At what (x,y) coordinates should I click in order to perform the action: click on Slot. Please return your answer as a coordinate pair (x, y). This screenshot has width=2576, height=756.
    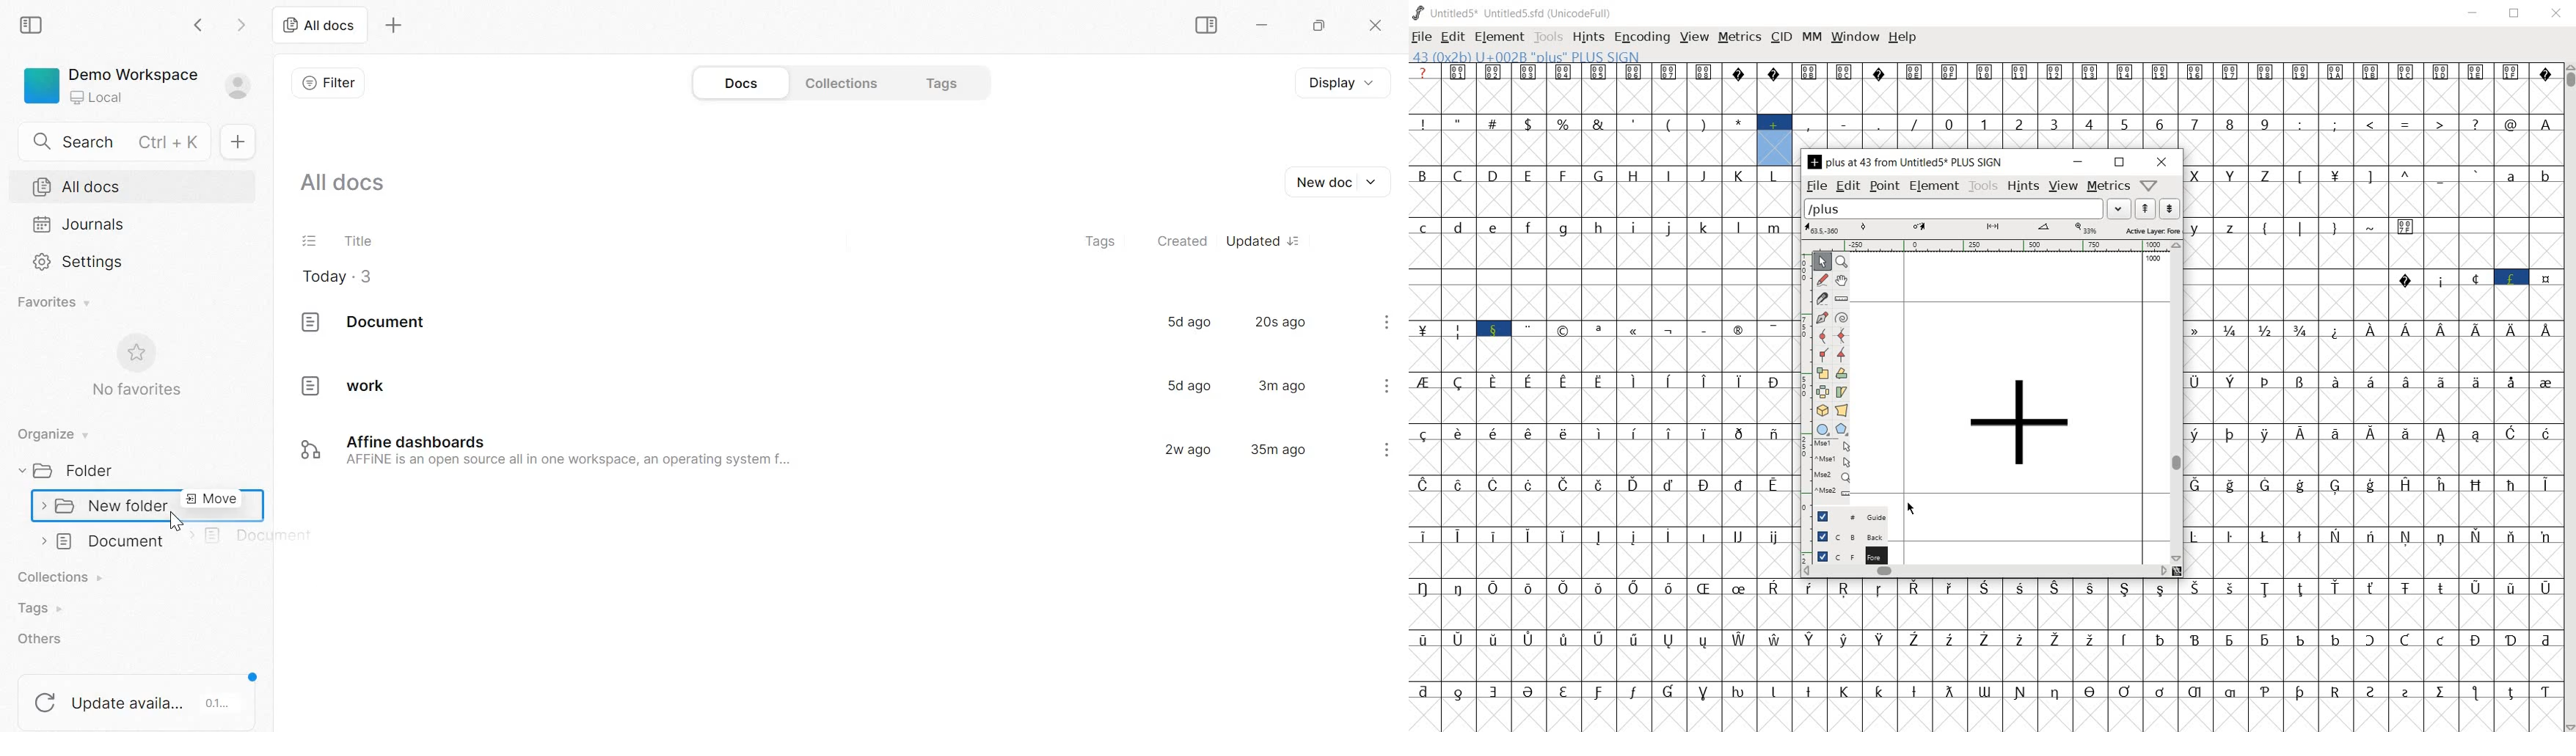
    Looking at the image, I should click on (2491, 242).